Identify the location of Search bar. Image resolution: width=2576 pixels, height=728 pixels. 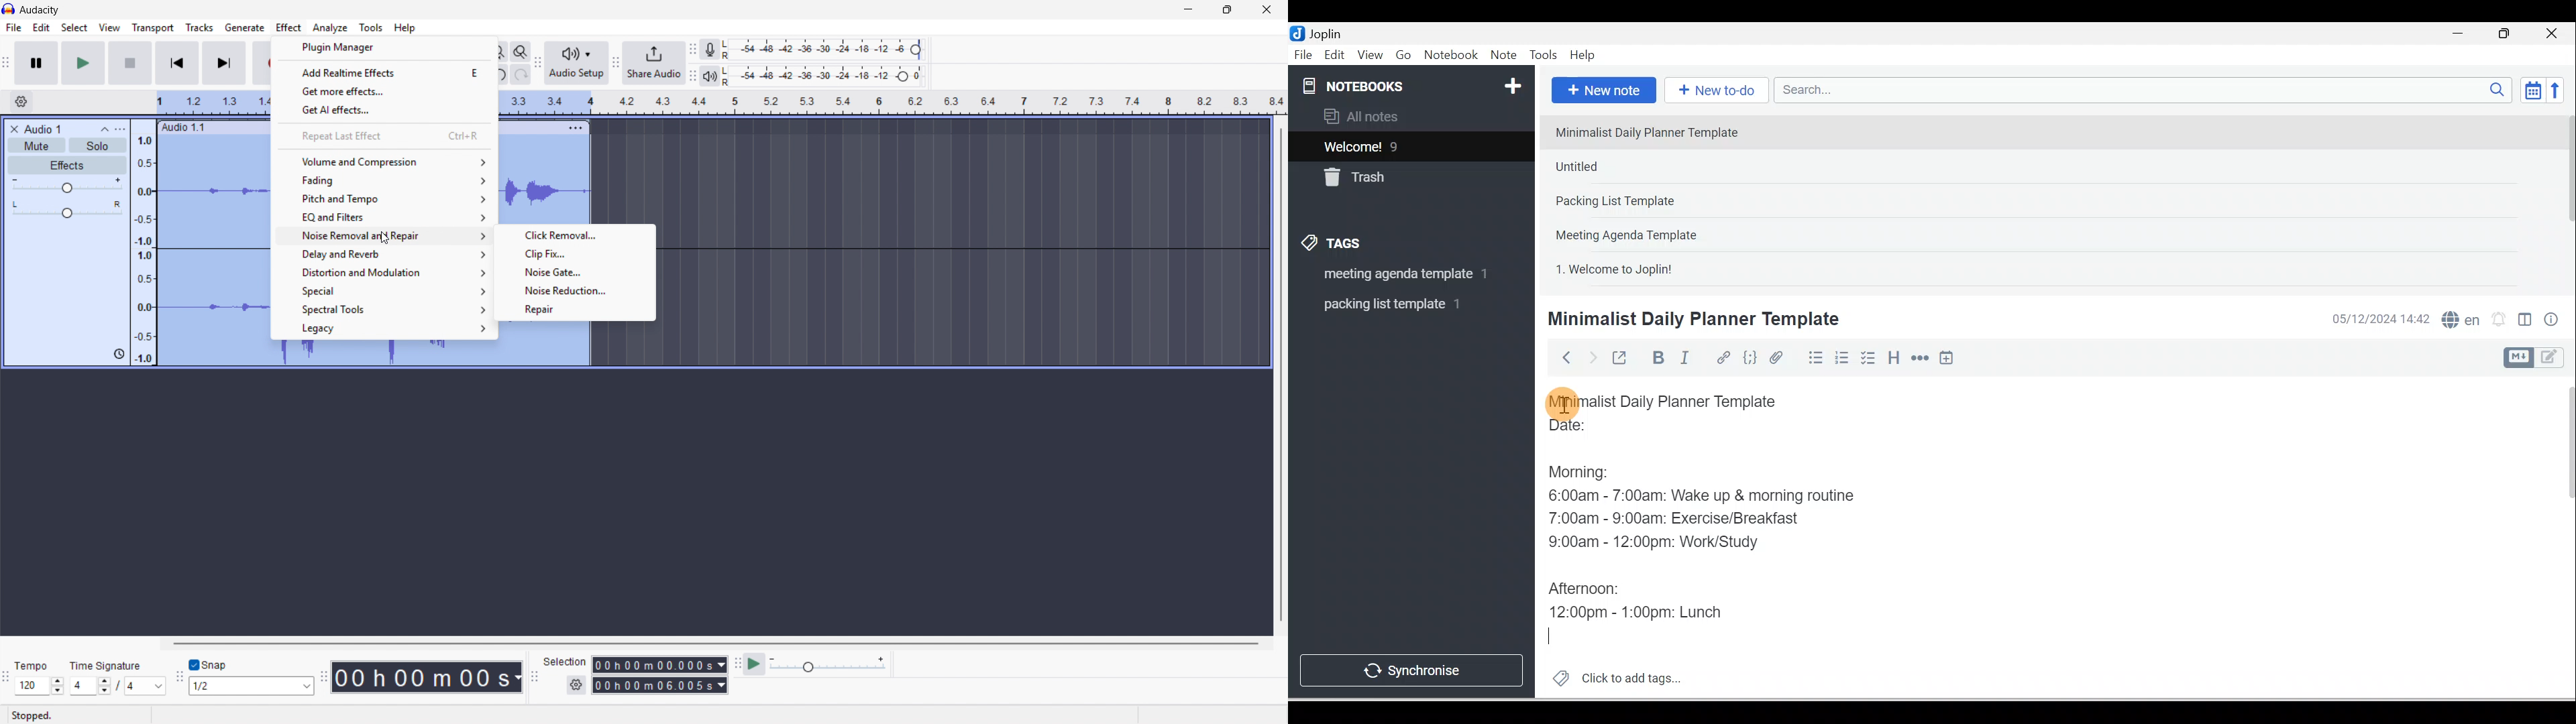
(2147, 90).